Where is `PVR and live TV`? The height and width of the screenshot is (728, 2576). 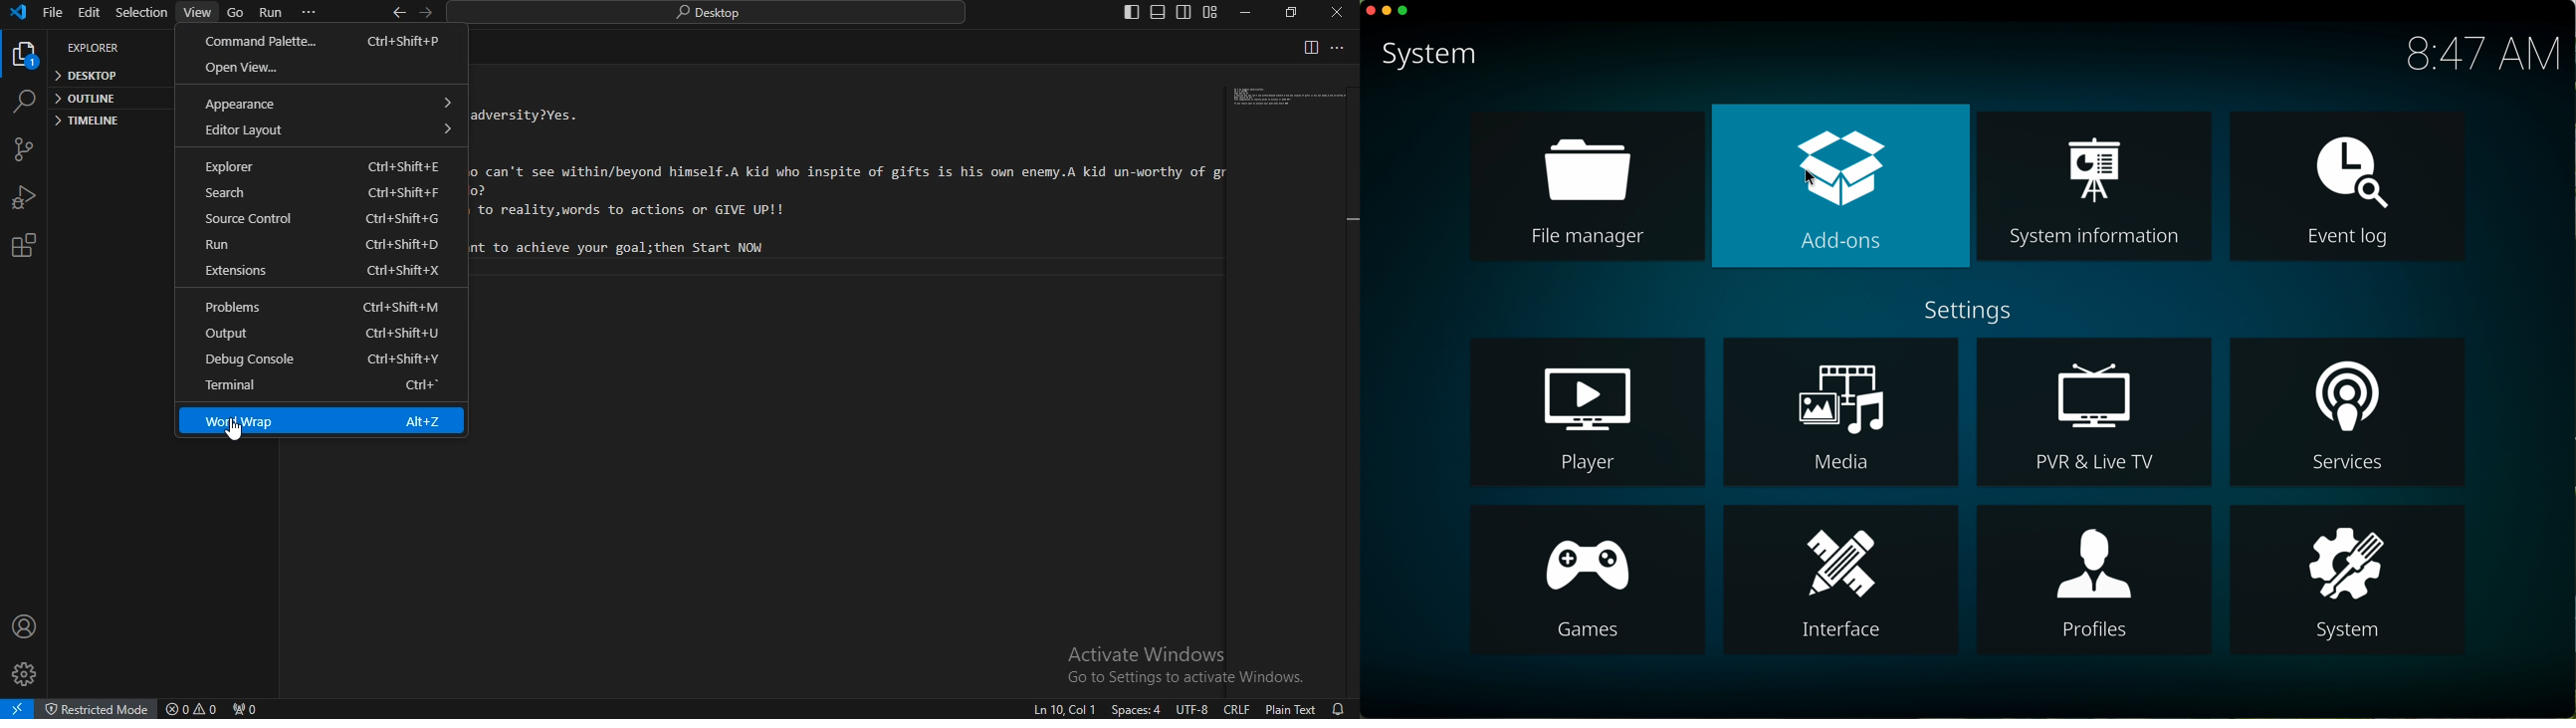 PVR and live TV is located at coordinates (2093, 411).